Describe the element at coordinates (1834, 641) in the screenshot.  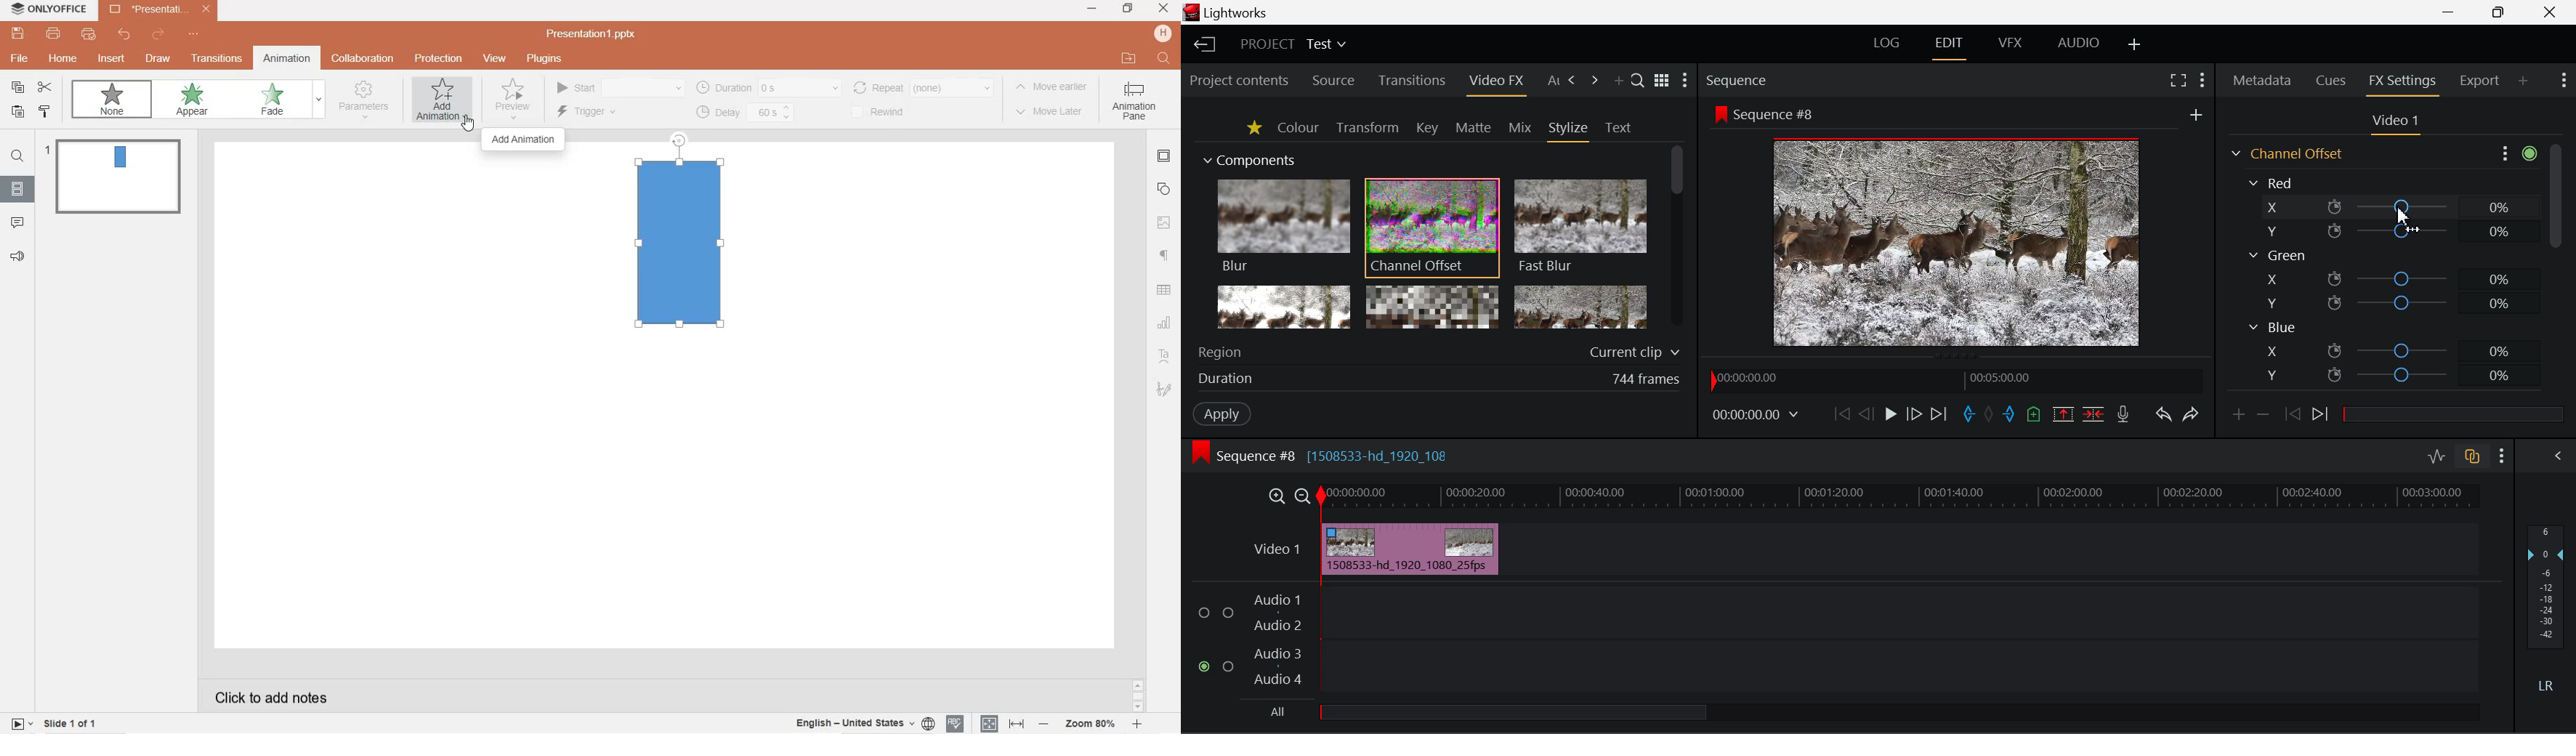
I see `Audio Input Field` at that location.